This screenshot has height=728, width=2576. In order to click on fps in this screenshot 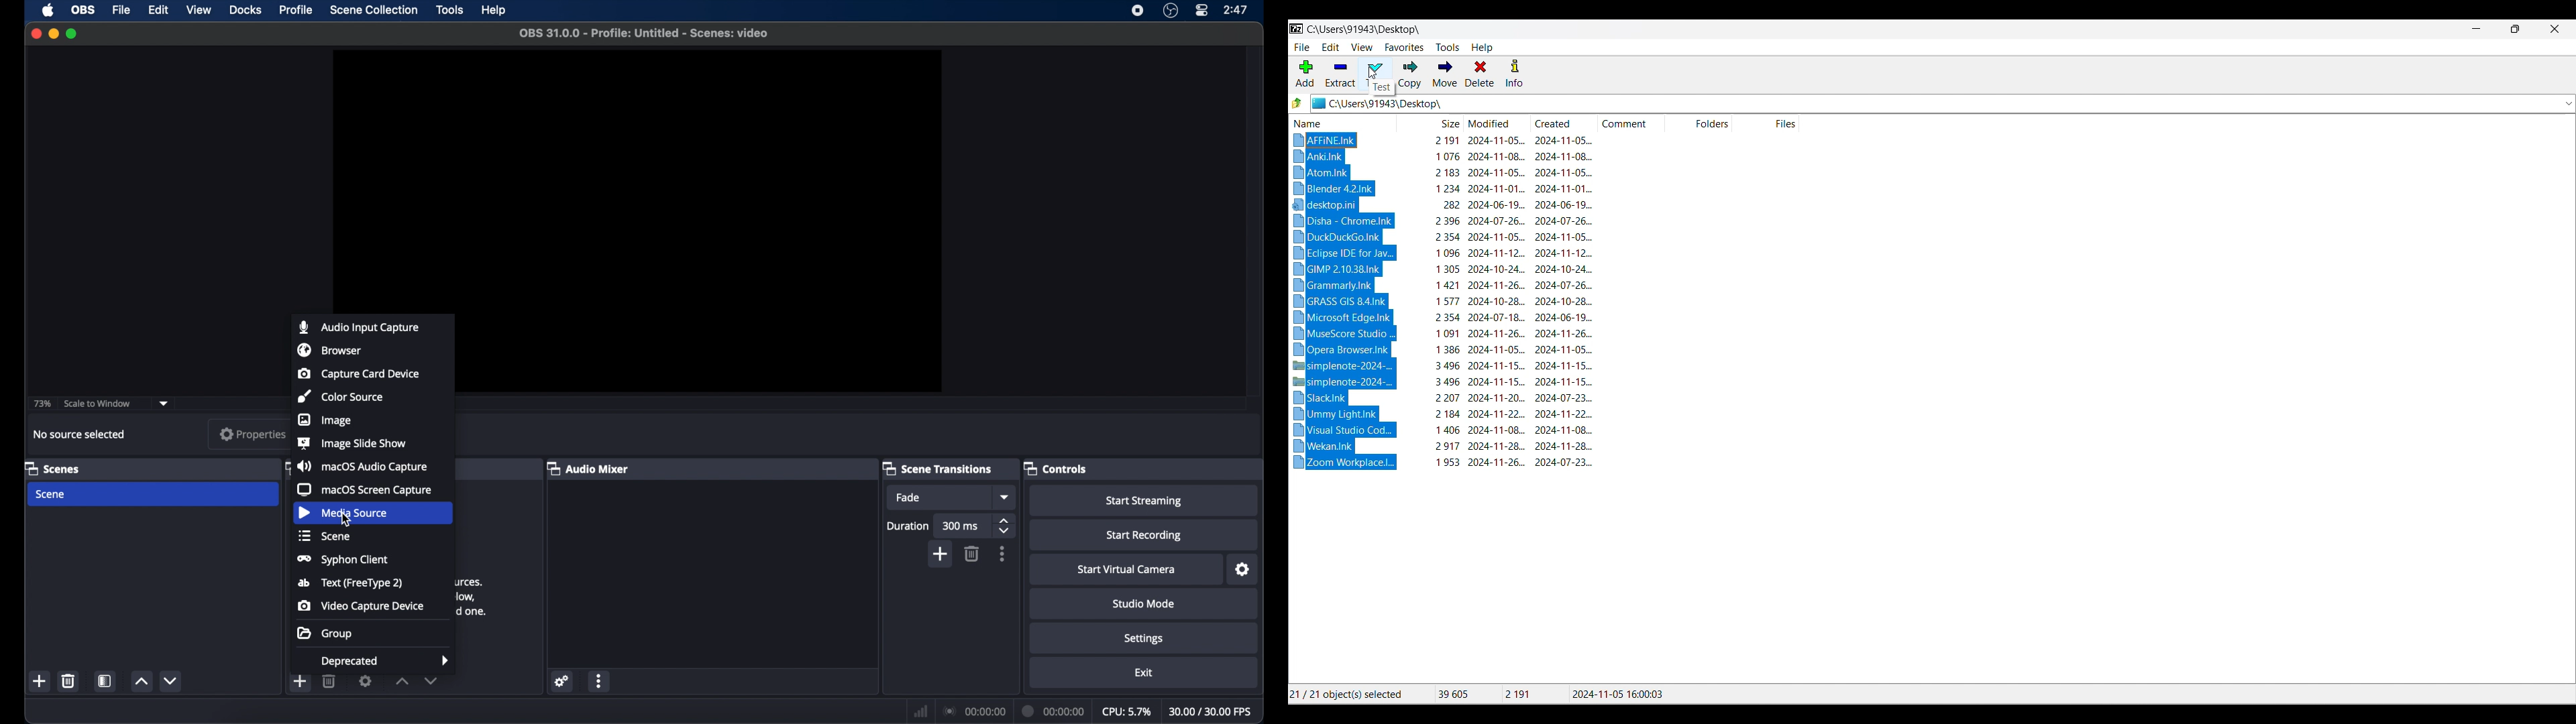, I will do `click(1210, 711)`.